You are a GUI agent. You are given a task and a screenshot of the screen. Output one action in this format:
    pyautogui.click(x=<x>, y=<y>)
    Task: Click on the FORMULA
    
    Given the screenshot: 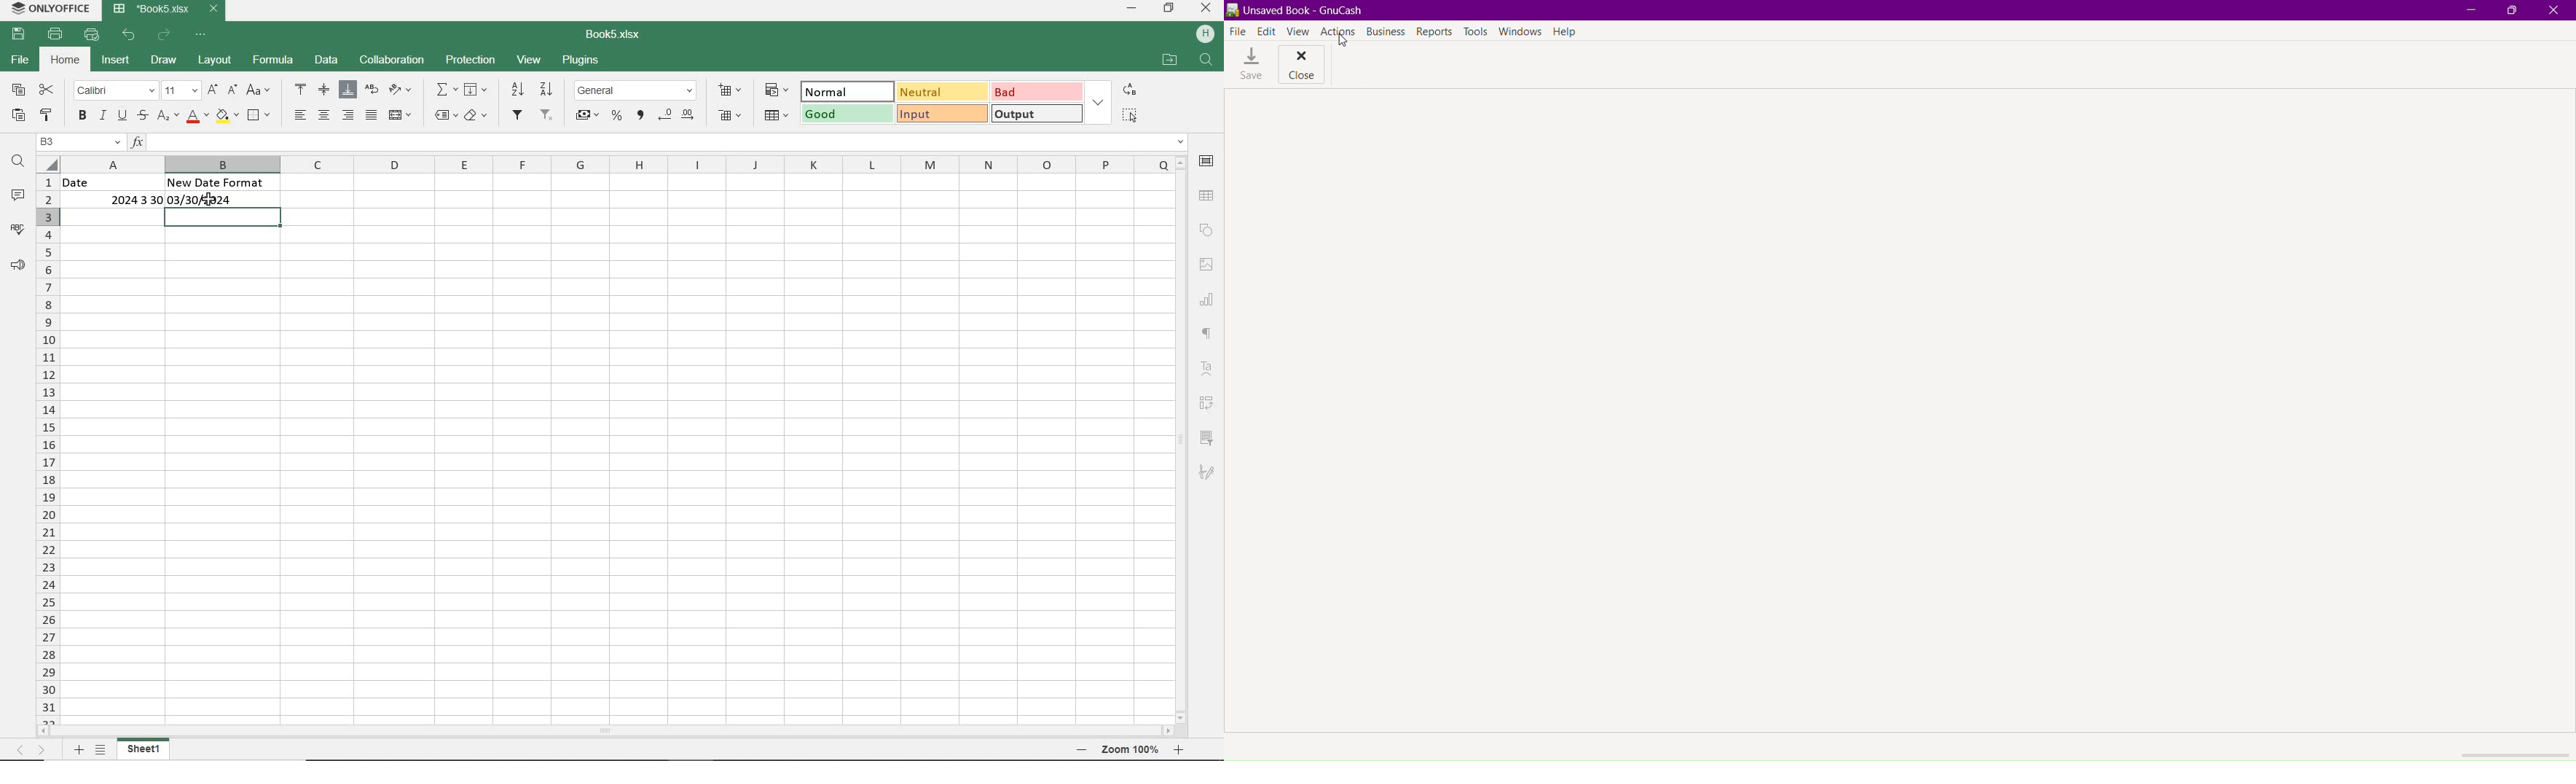 What is the action you would take?
    pyautogui.click(x=274, y=60)
    